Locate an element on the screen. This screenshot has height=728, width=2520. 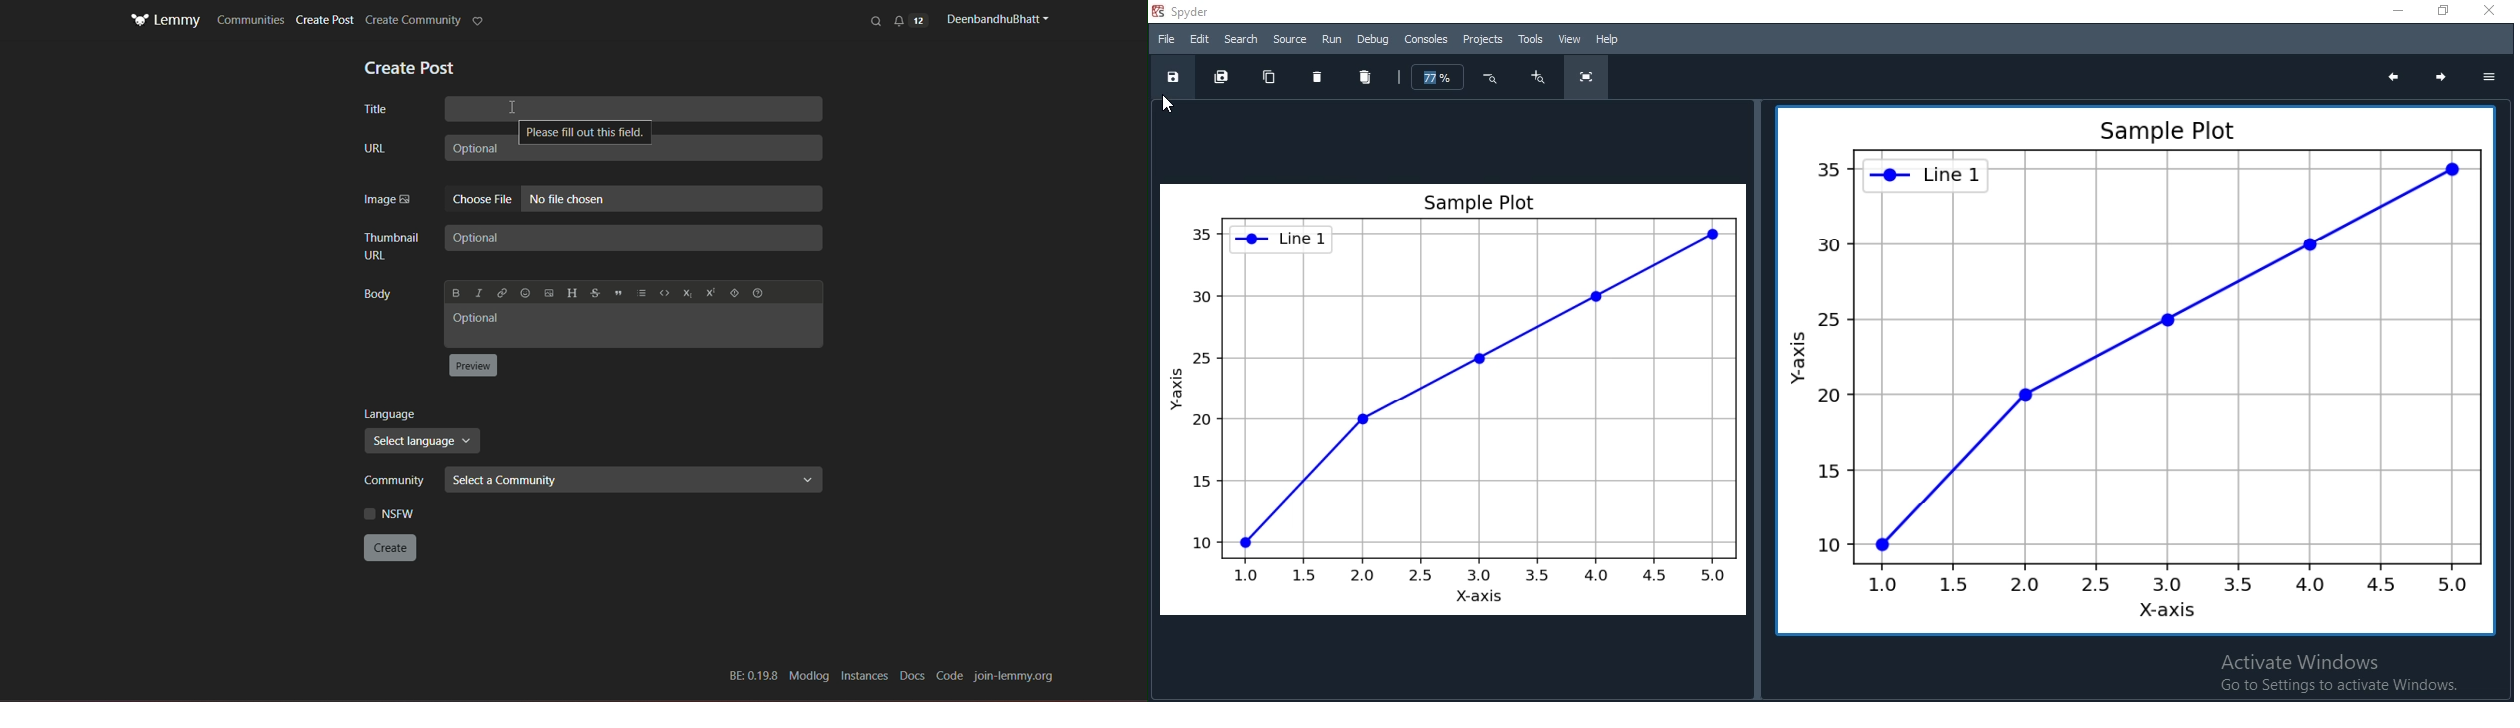
select language is located at coordinates (423, 442).